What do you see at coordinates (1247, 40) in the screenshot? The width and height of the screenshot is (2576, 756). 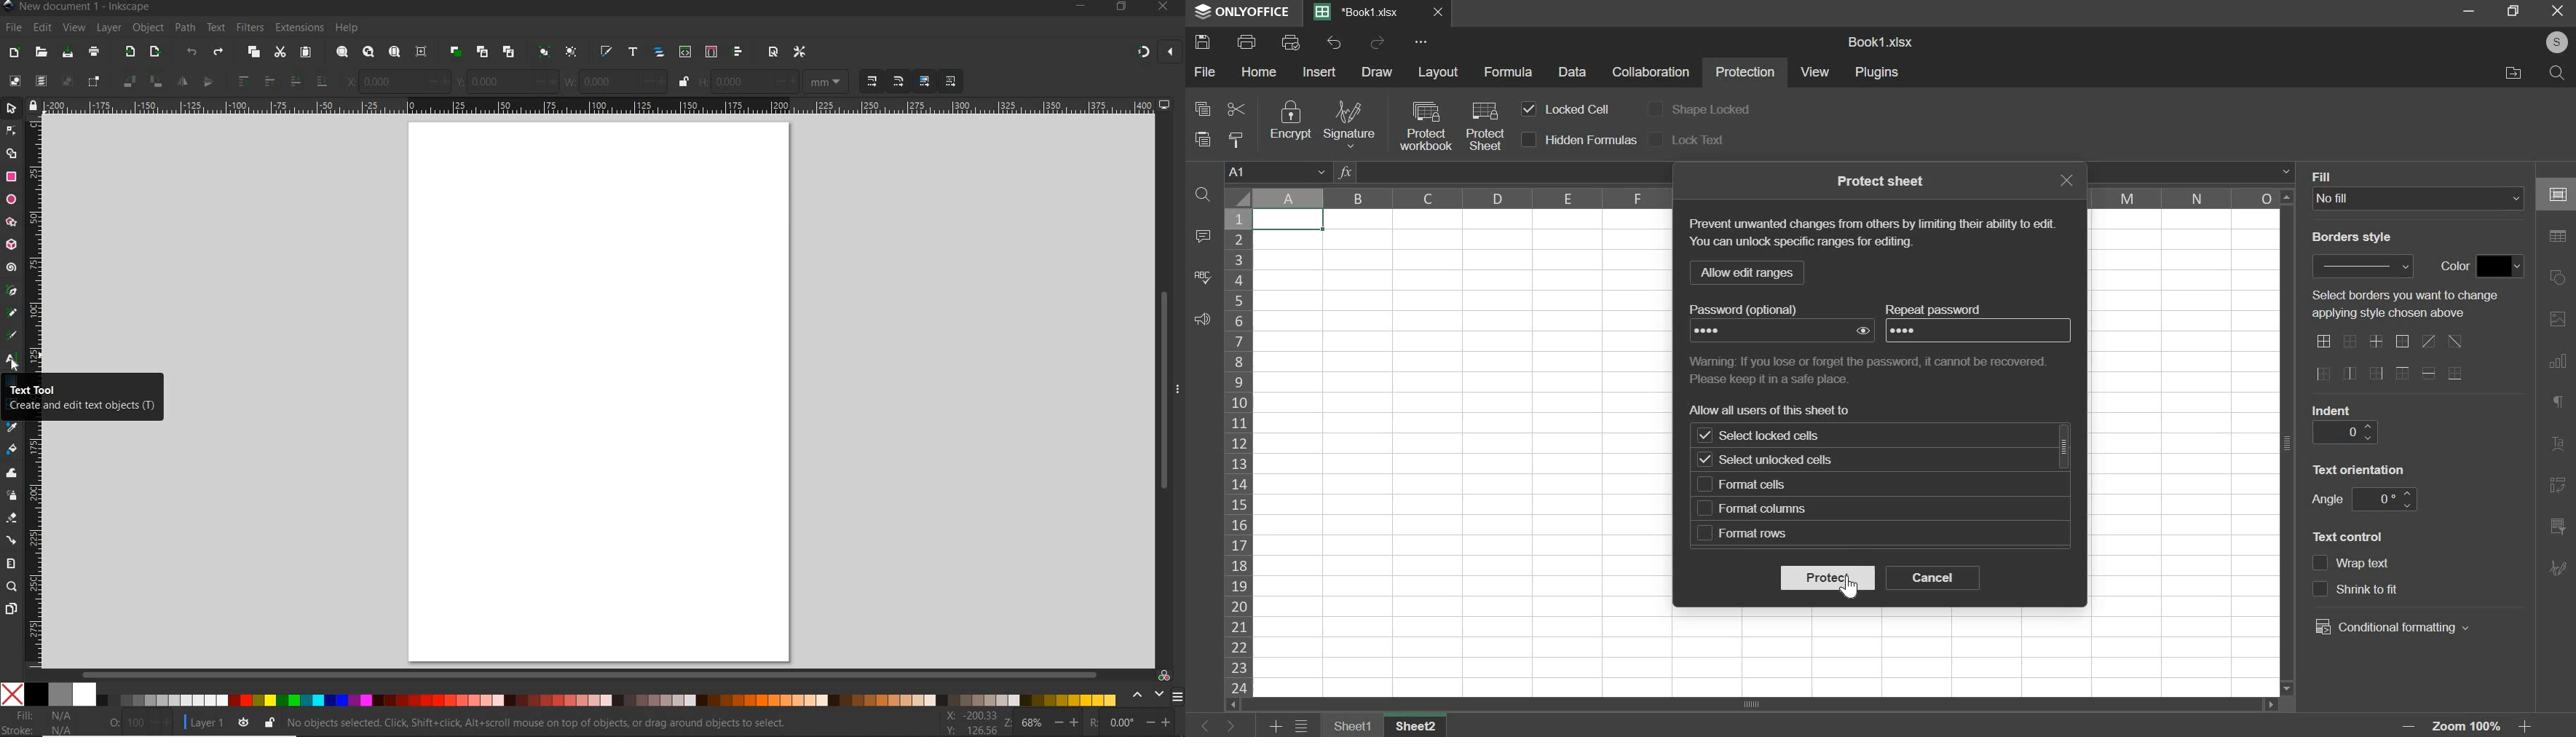 I see `print` at bounding box center [1247, 40].